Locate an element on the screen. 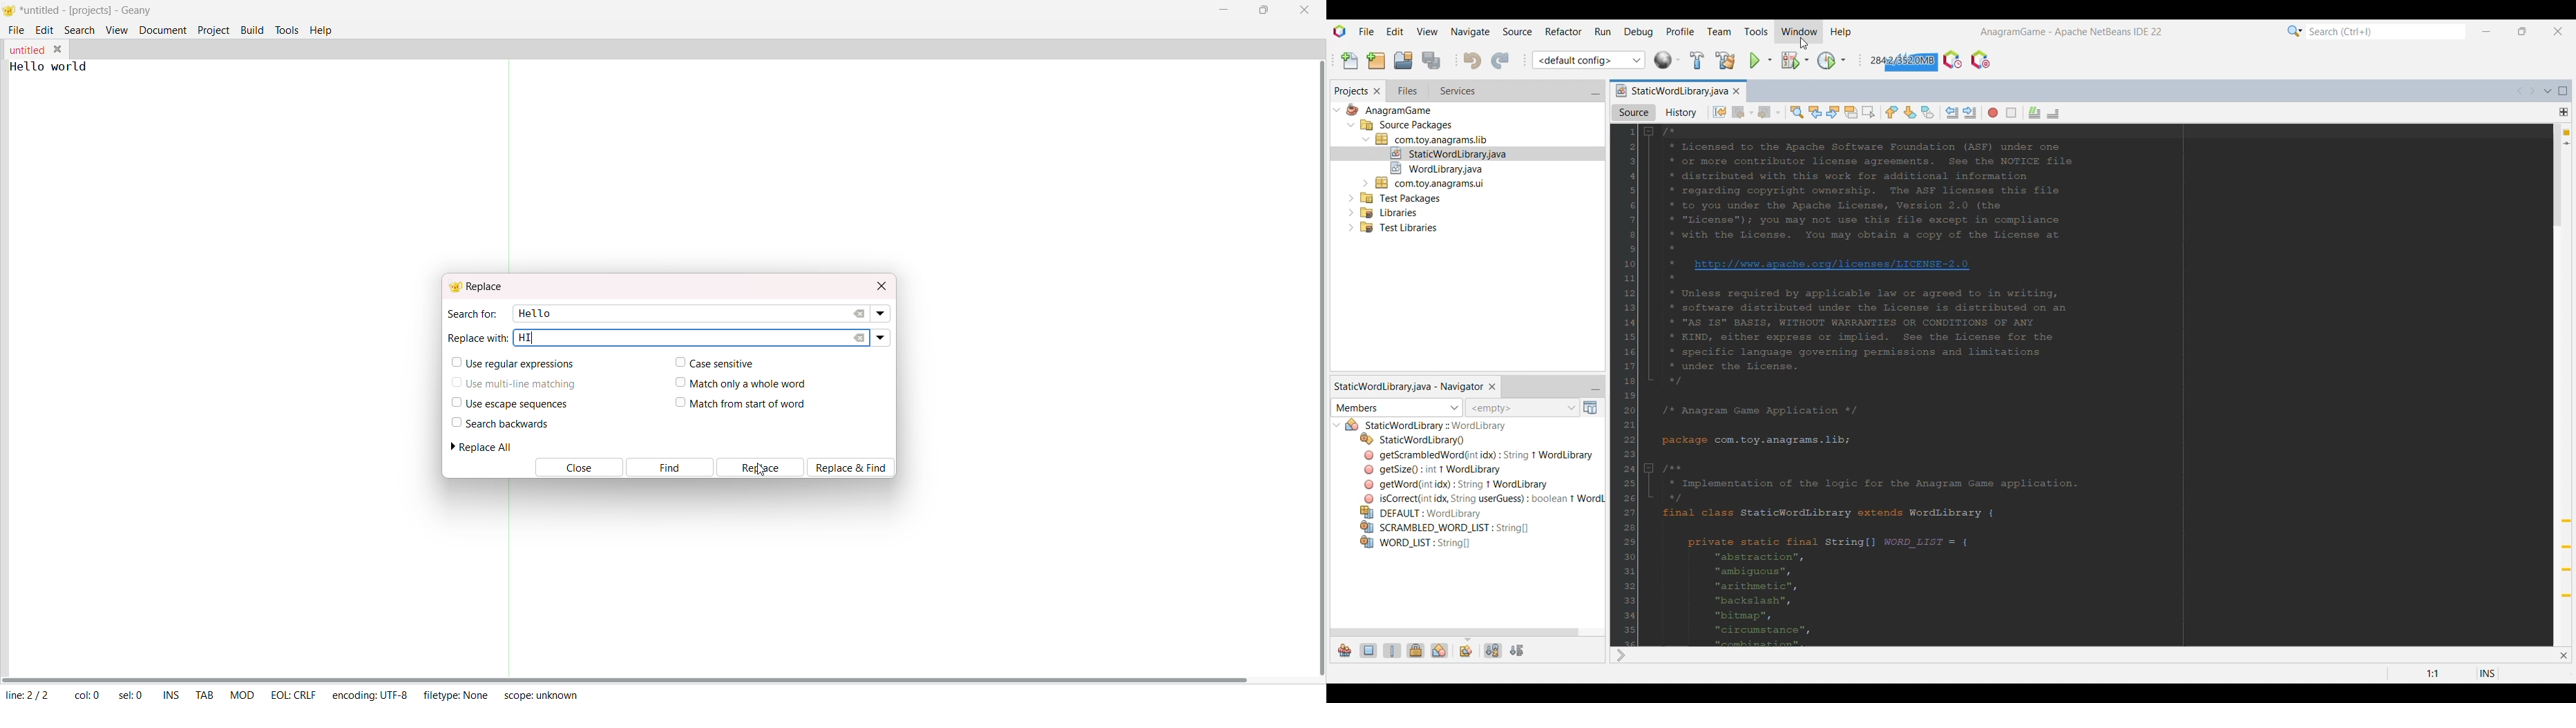 This screenshot has height=728, width=2576. Replace & Find is located at coordinates (855, 467).